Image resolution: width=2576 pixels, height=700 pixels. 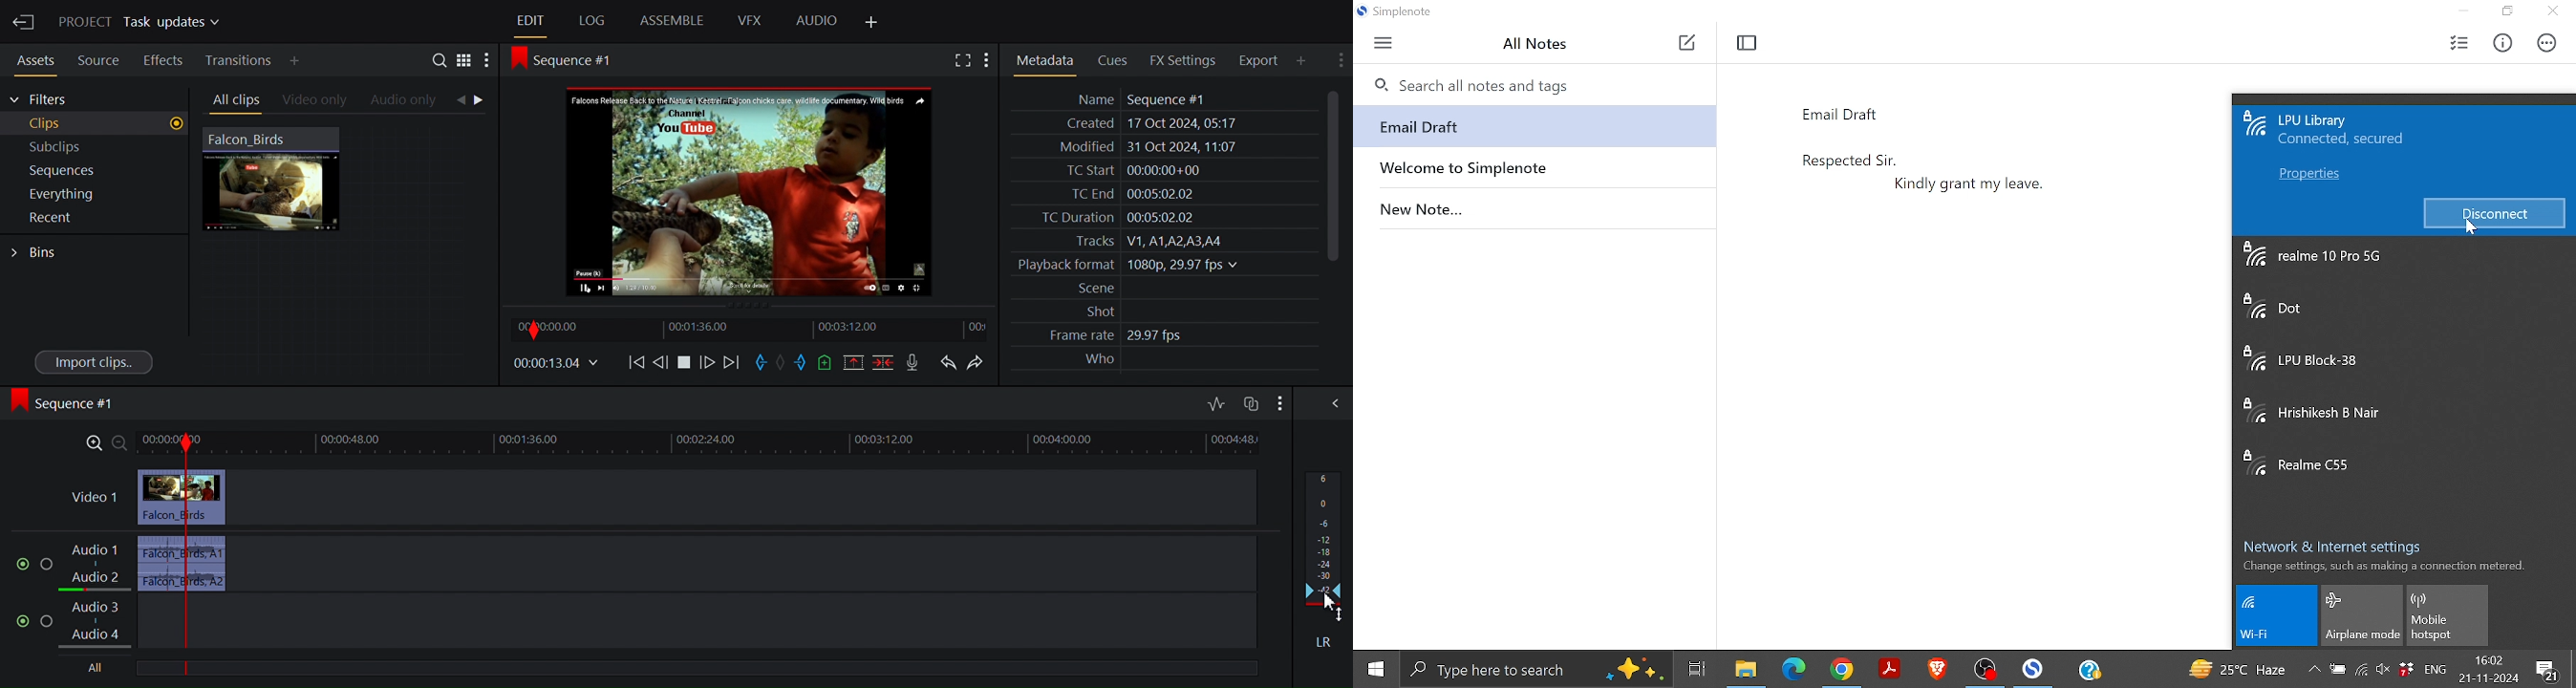 What do you see at coordinates (662, 364) in the screenshot?
I see `Nudge one frame backwards` at bounding box center [662, 364].